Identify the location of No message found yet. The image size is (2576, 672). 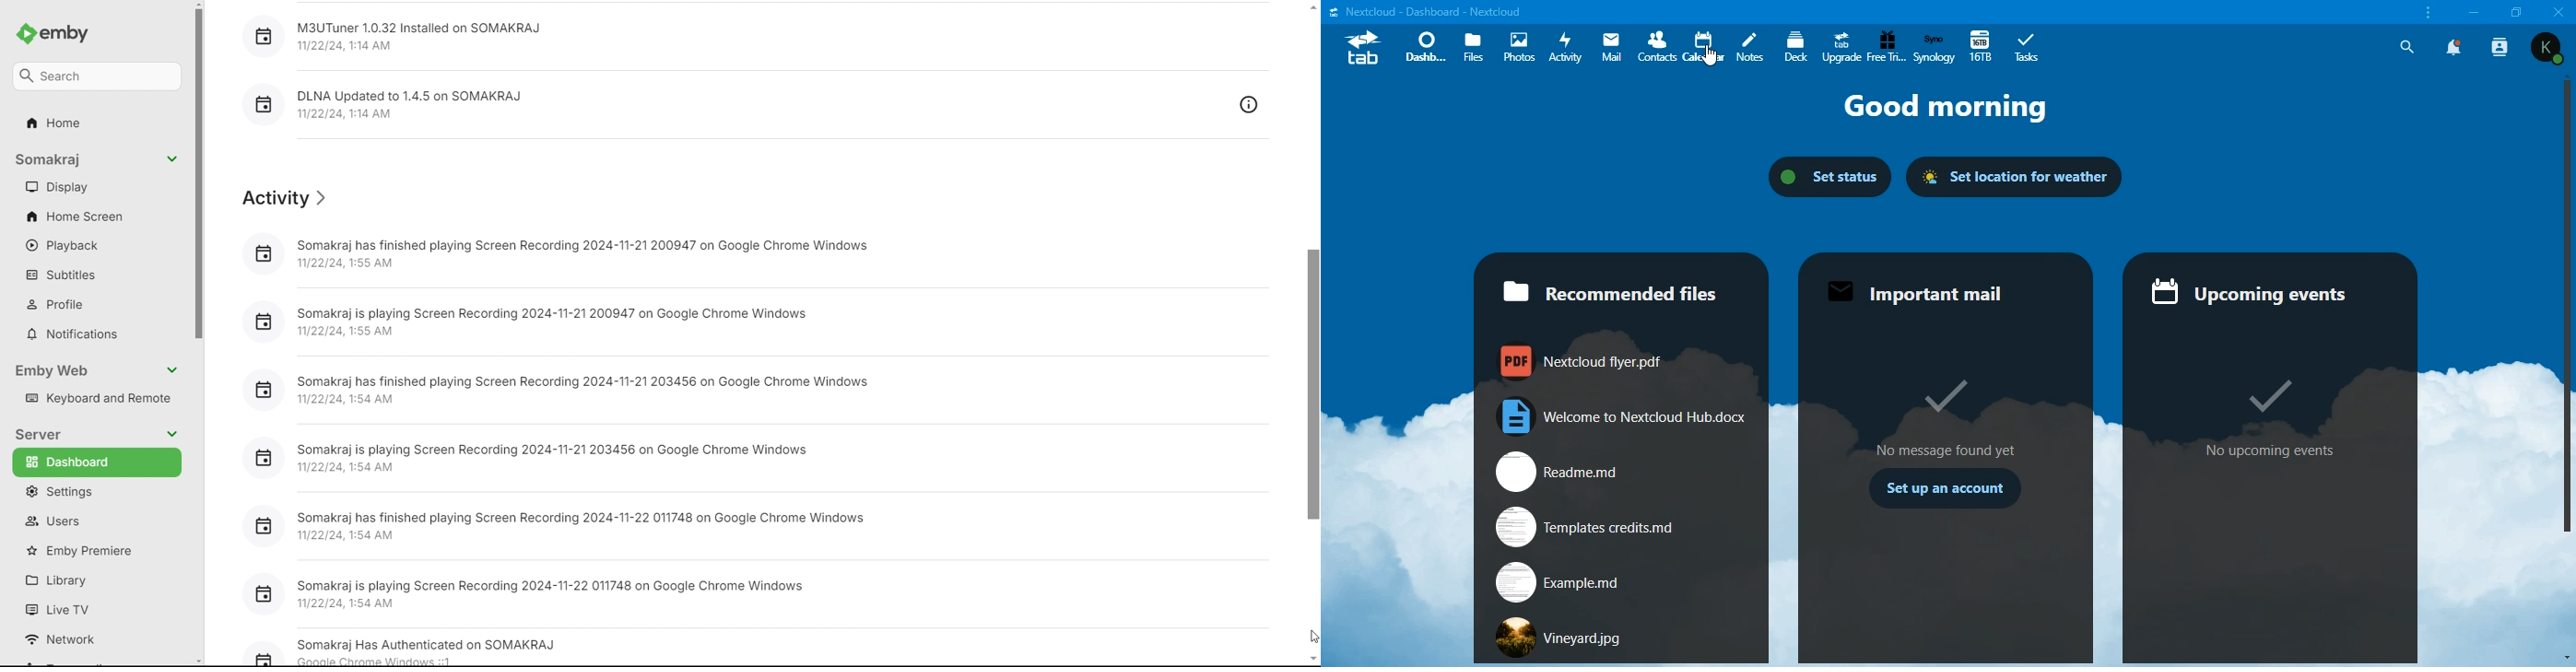
(1947, 450).